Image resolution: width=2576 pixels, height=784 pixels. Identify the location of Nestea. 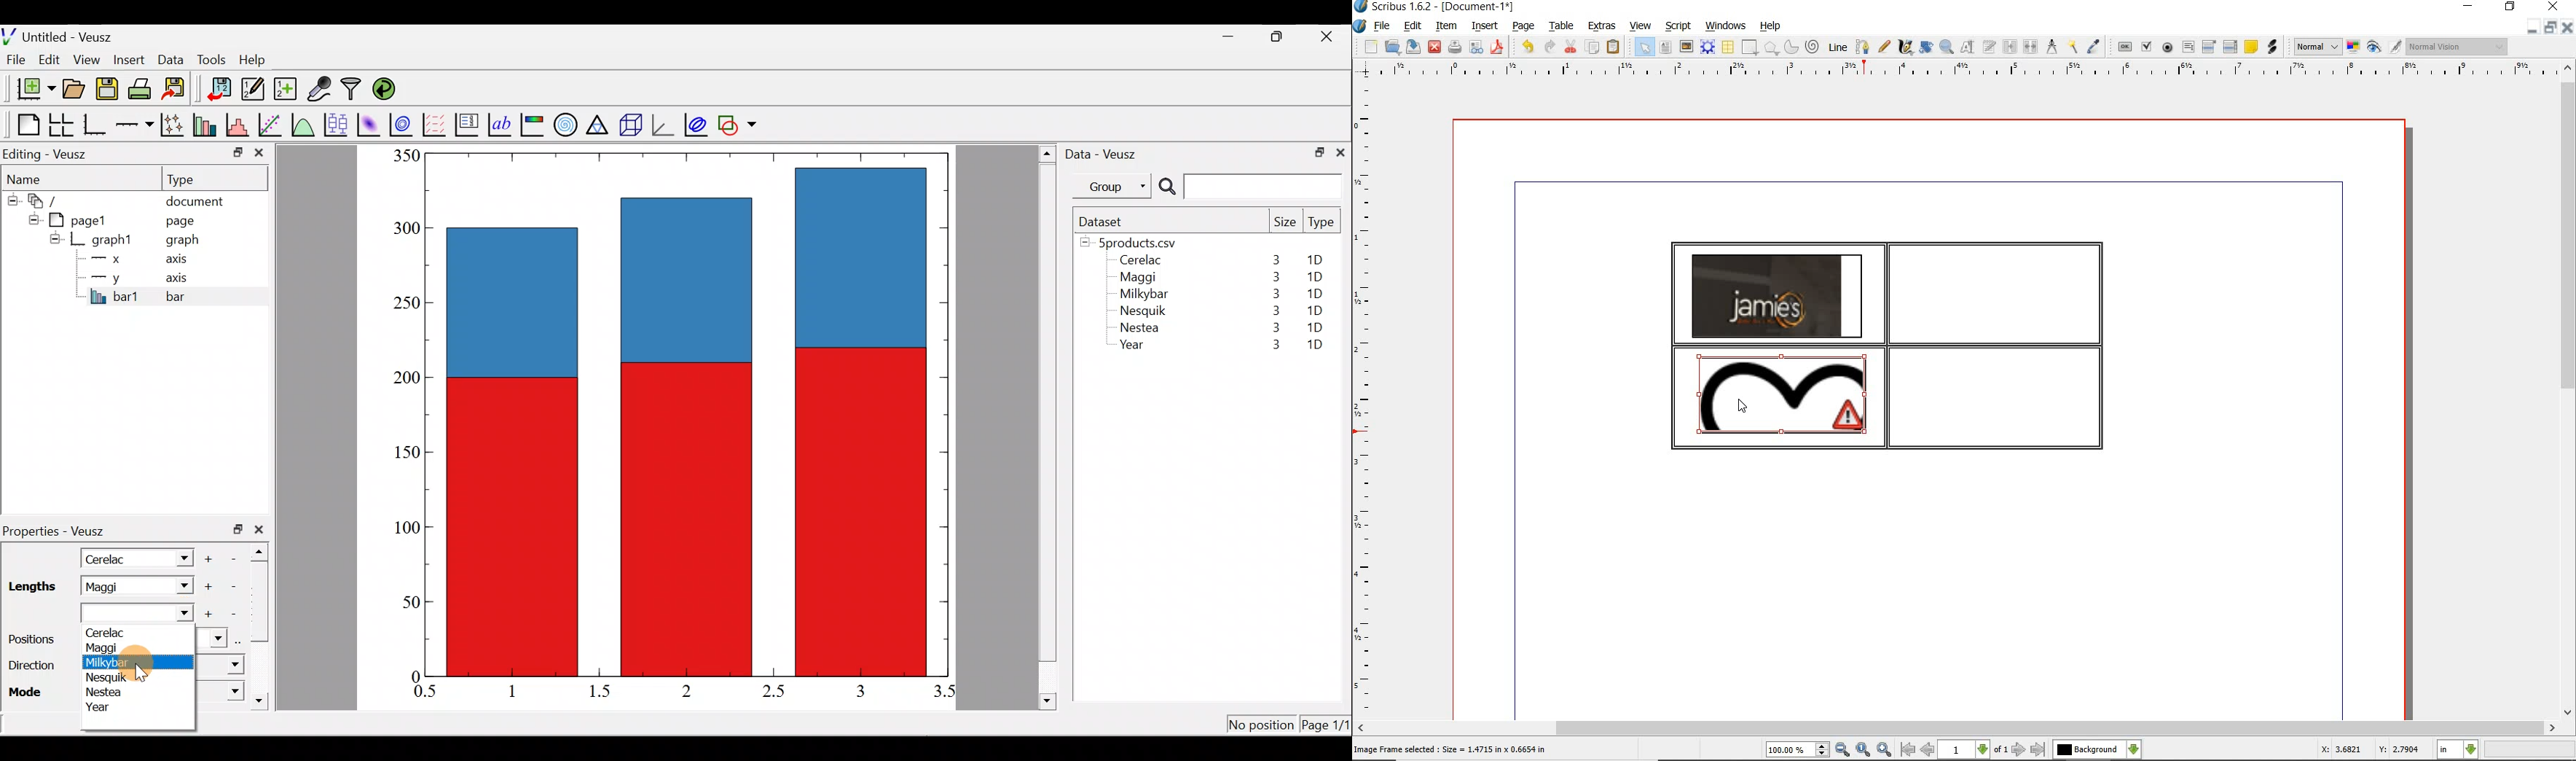
(107, 693).